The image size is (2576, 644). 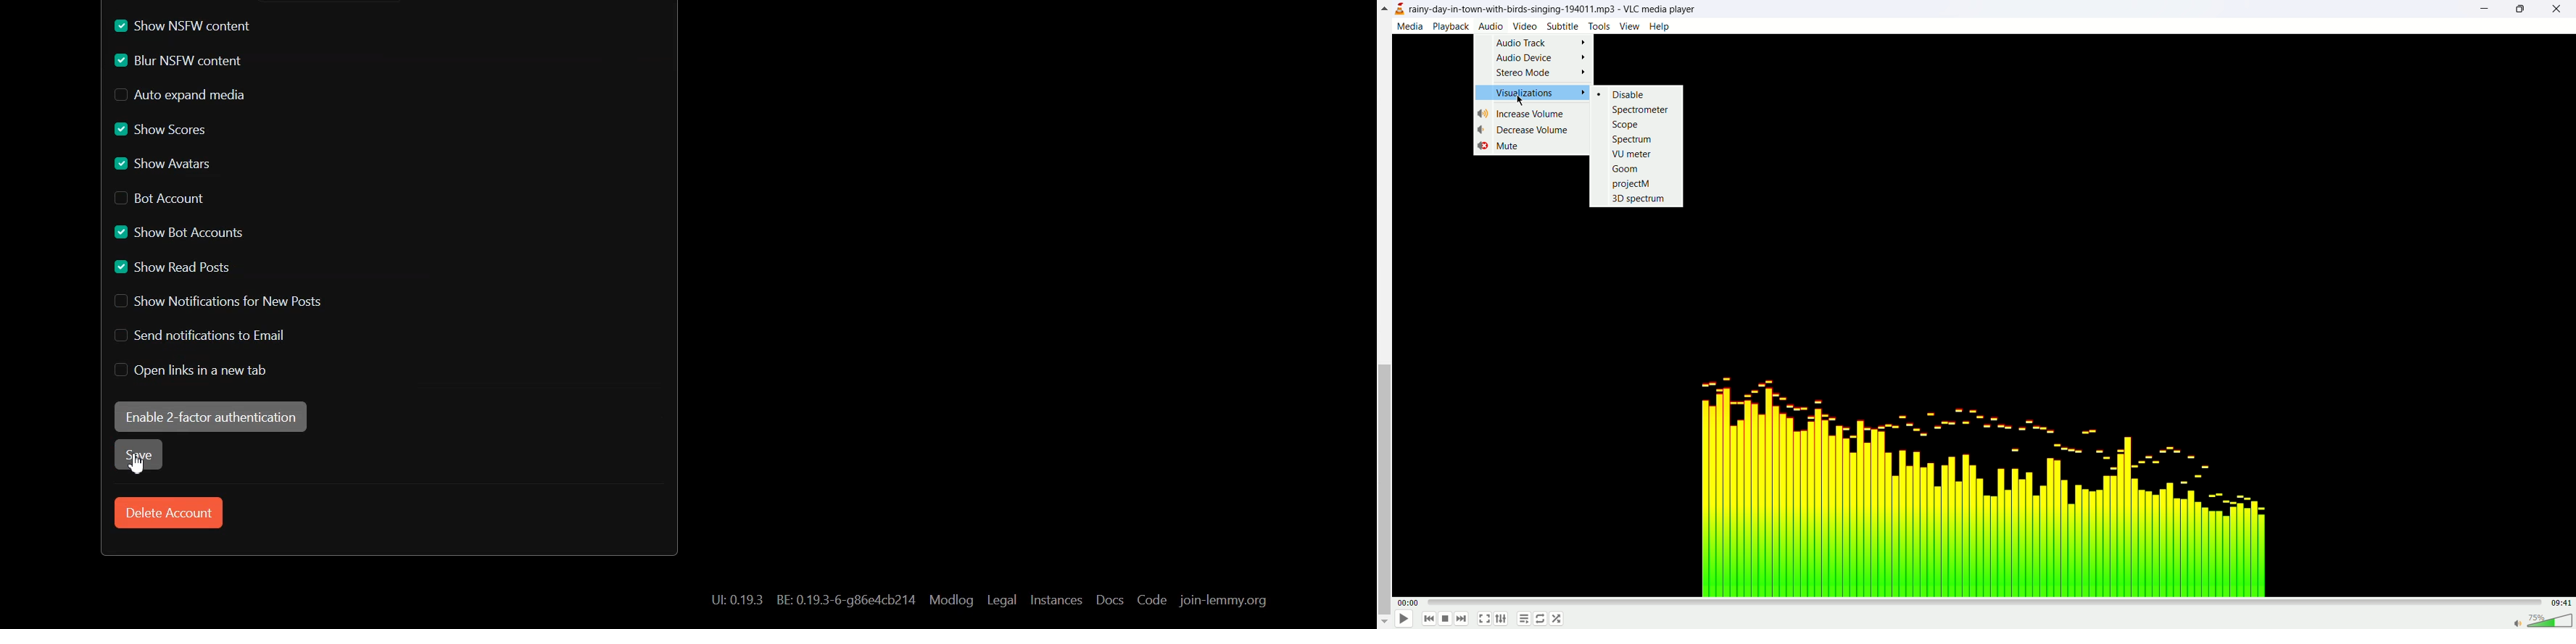 I want to click on Modlog, so click(x=951, y=600).